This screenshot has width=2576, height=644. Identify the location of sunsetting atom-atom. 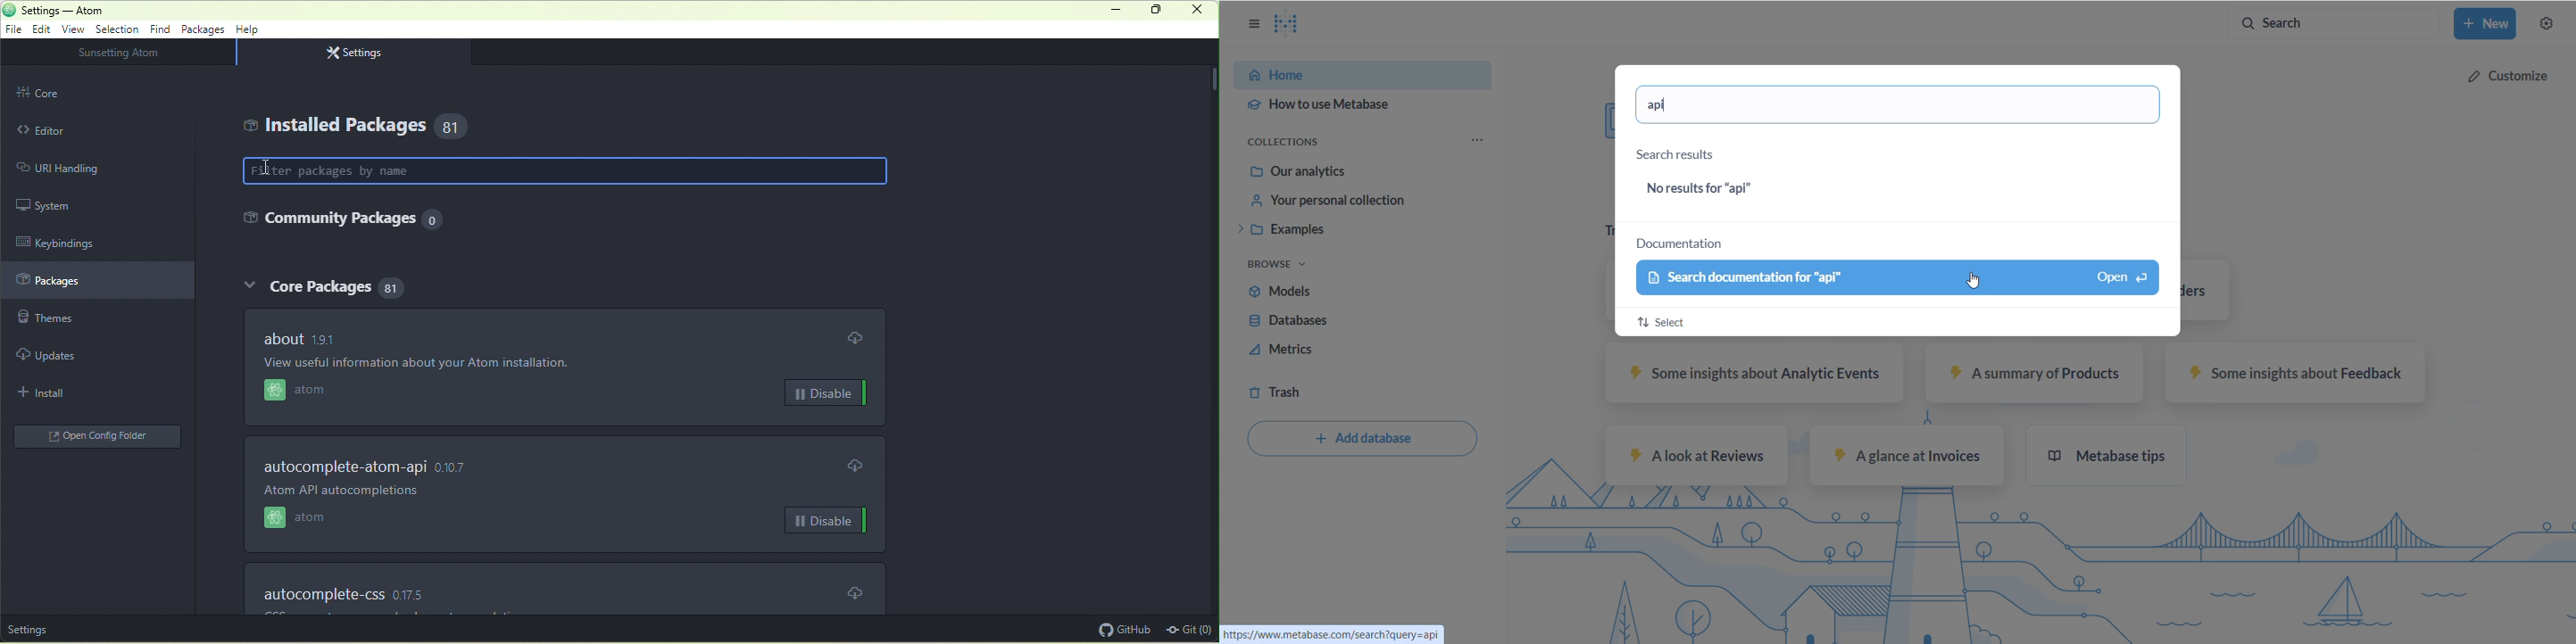
(120, 12).